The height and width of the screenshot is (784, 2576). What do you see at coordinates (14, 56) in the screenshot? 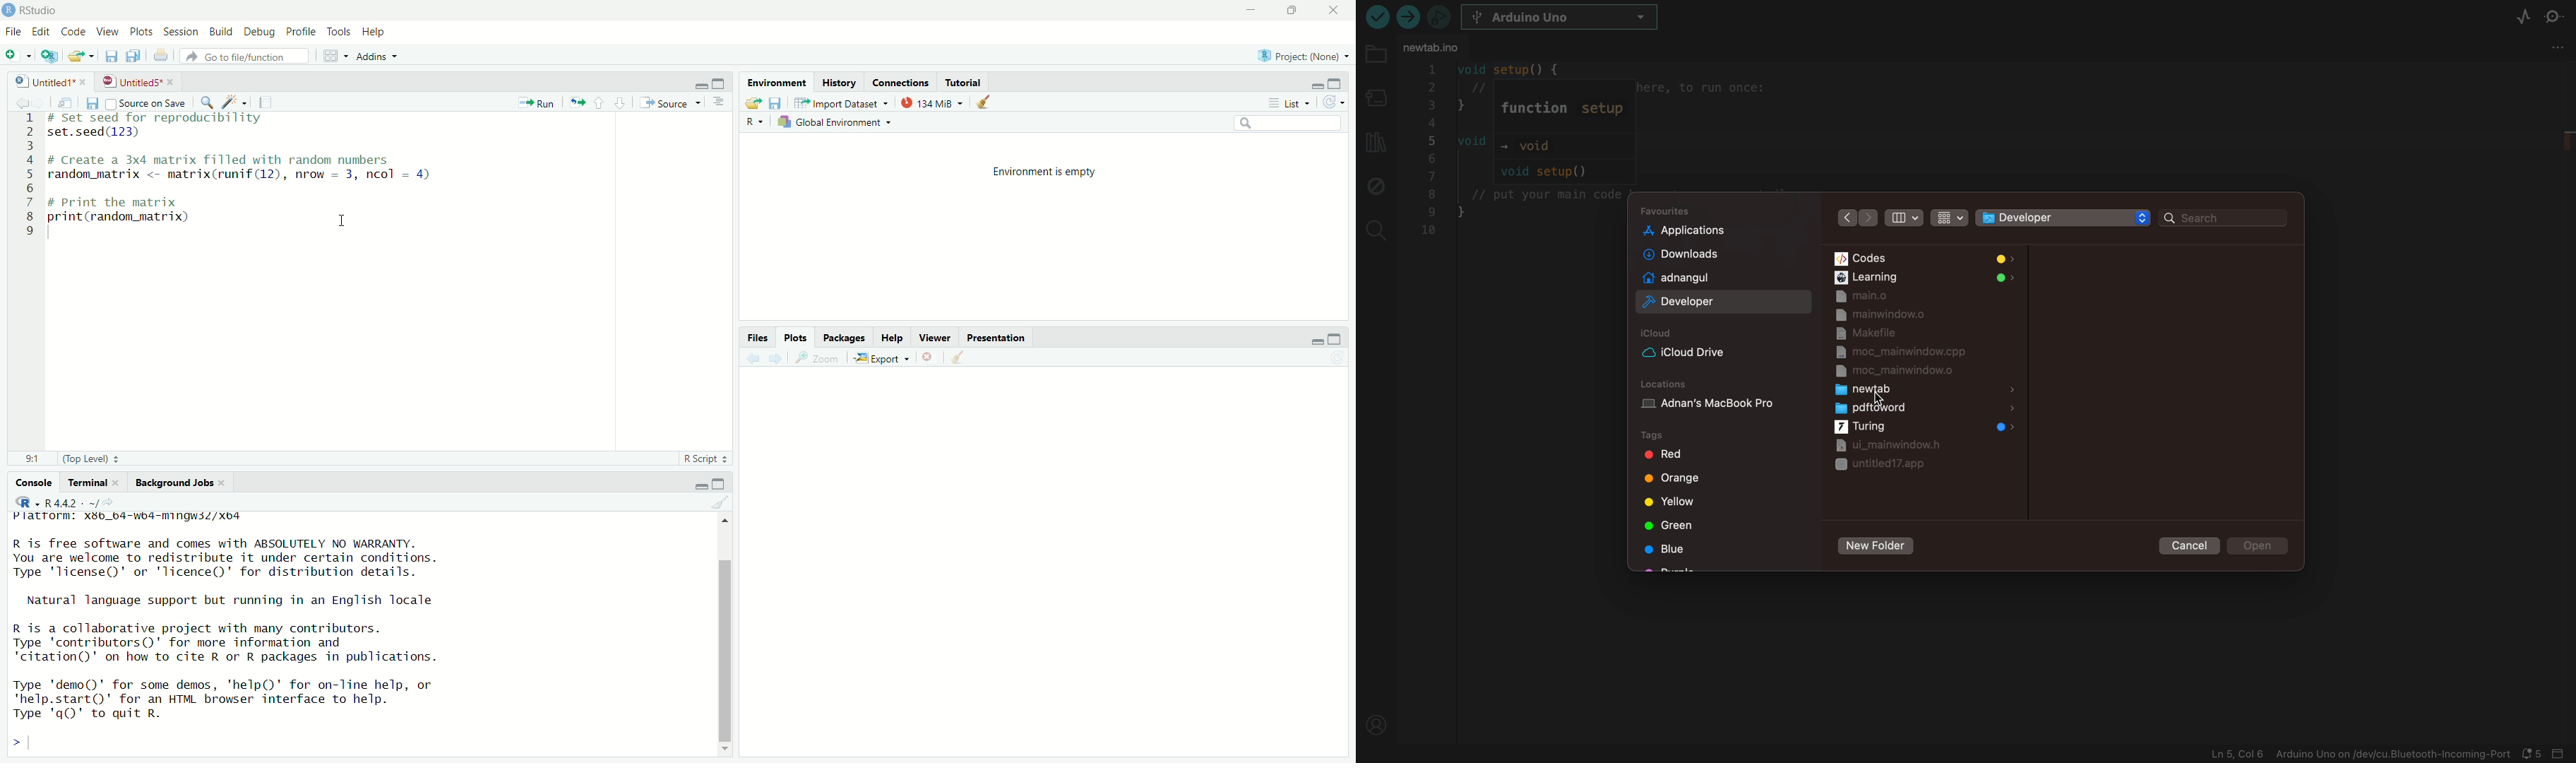
I see `add` at bounding box center [14, 56].